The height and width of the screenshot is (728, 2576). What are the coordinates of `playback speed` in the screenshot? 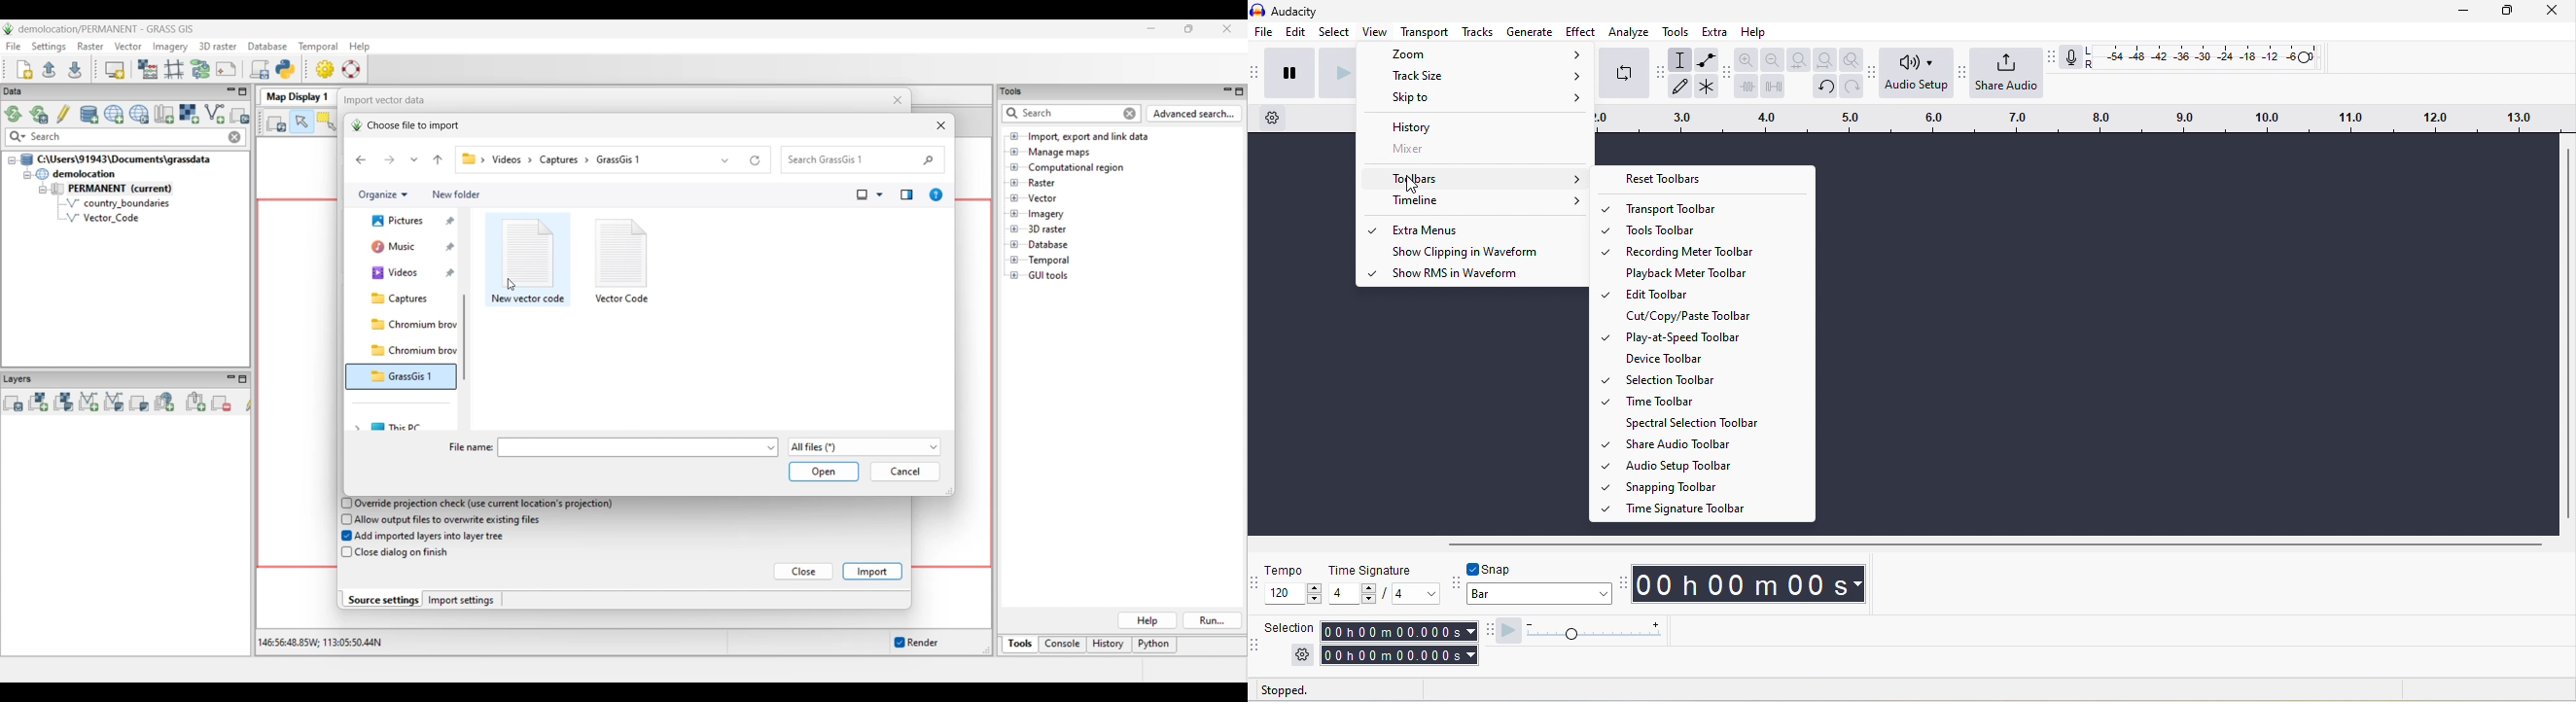 It's located at (1593, 632).